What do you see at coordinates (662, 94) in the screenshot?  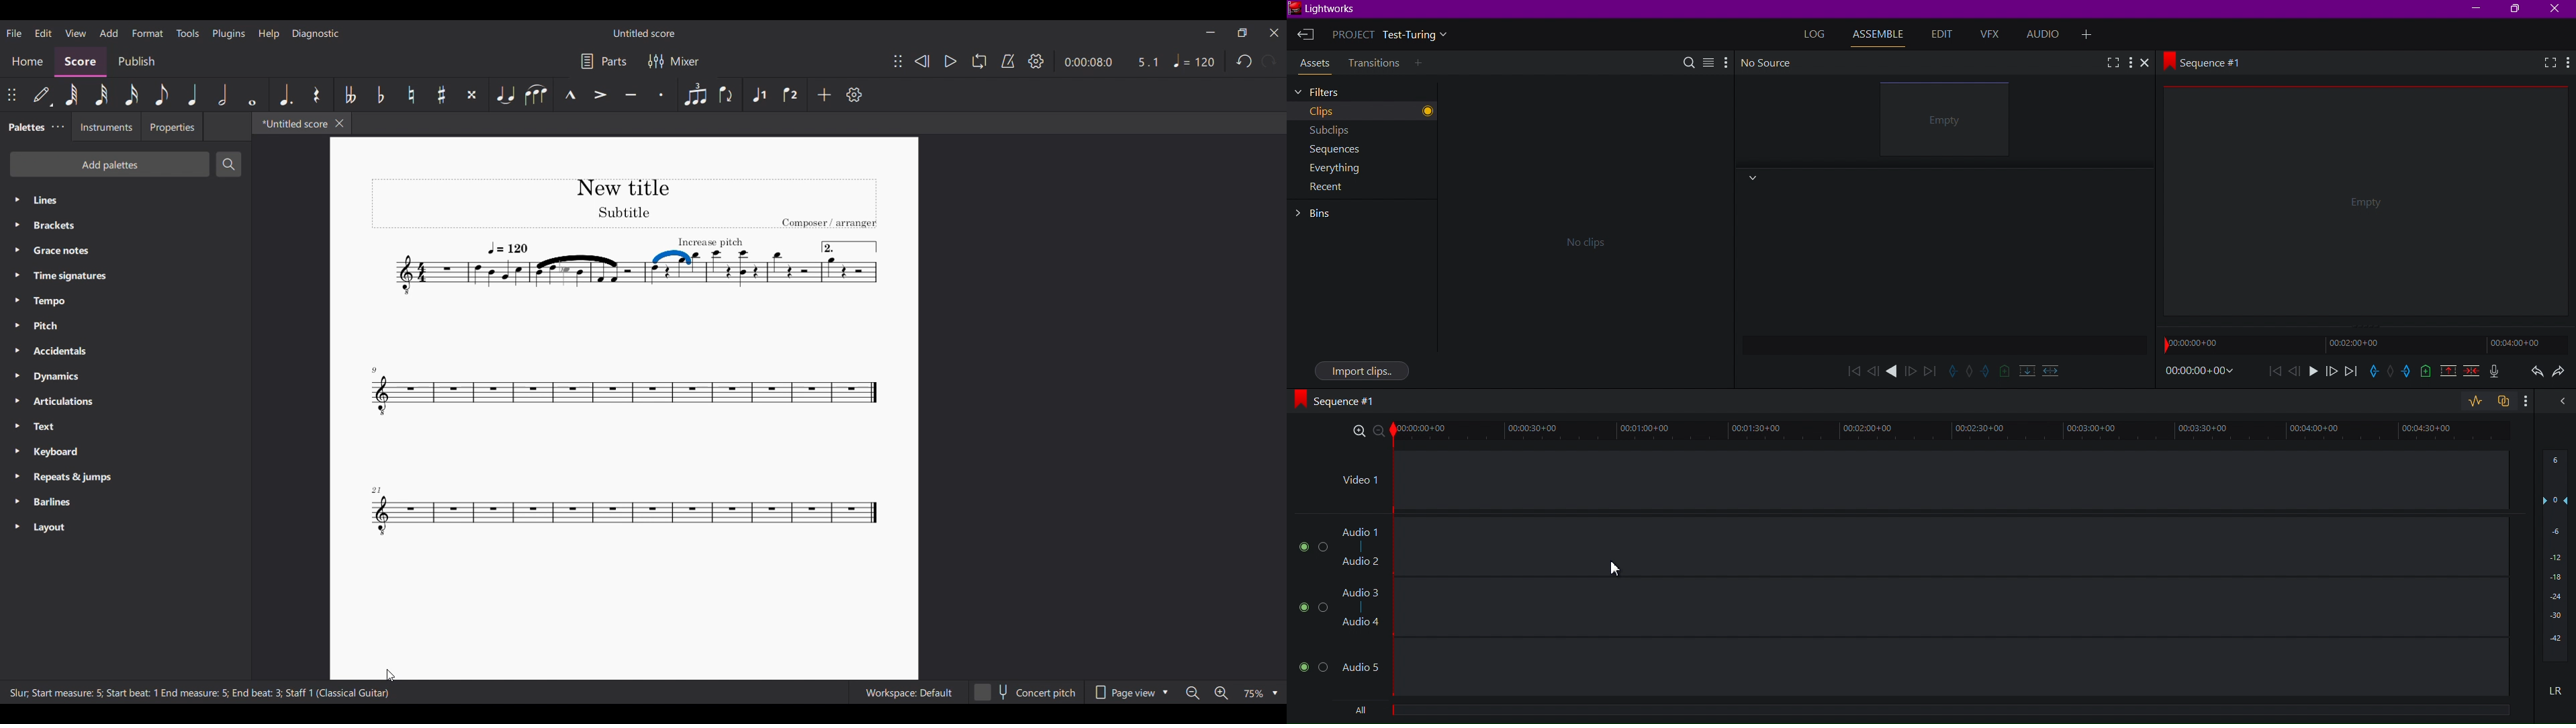 I see `Staccato` at bounding box center [662, 94].